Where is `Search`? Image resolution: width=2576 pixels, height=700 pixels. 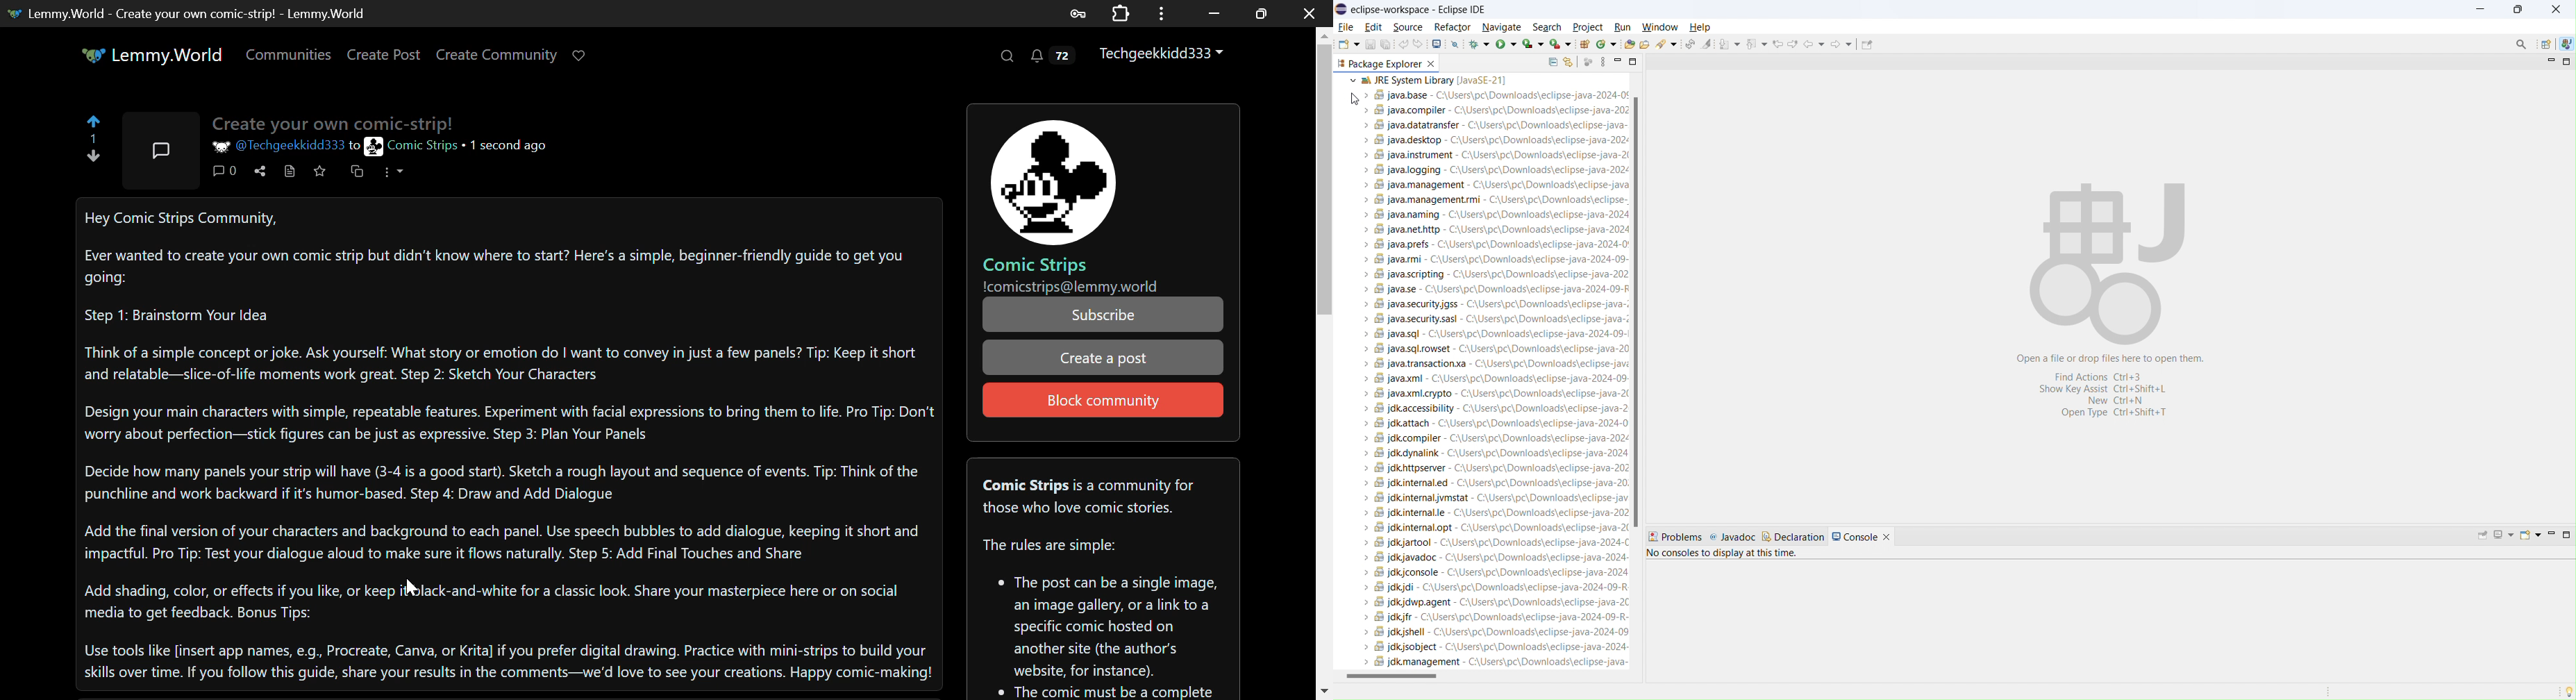 Search is located at coordinates (2521, 44).